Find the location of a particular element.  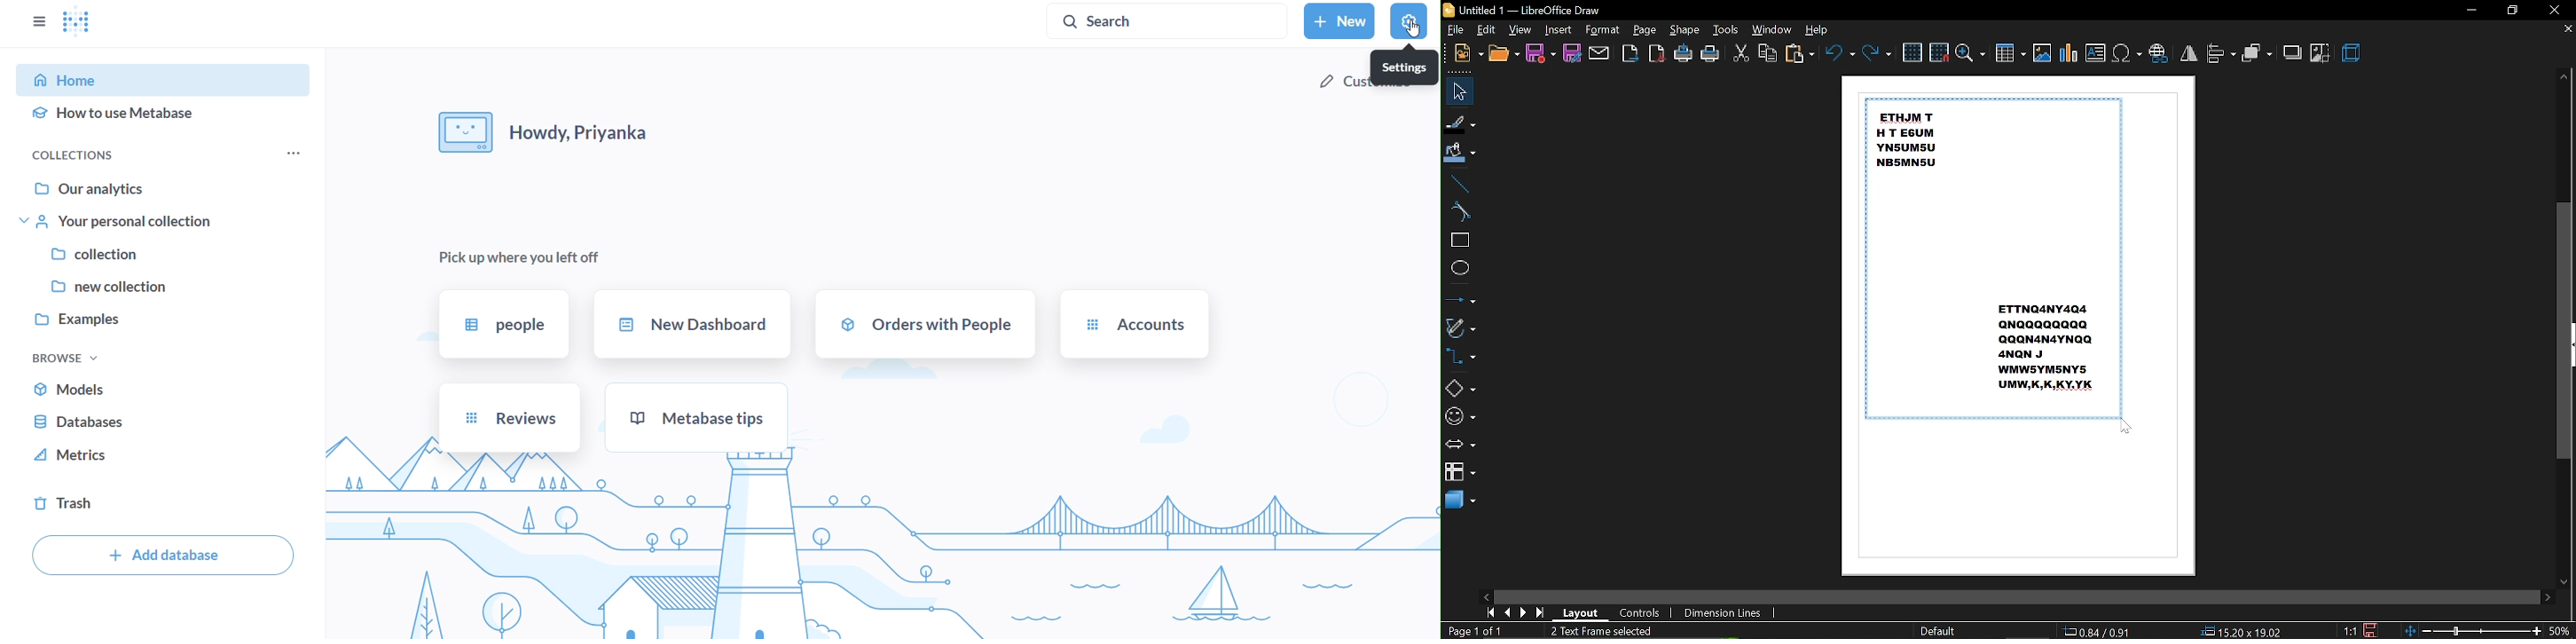

new dashboard is located at coordinates (694, 326).